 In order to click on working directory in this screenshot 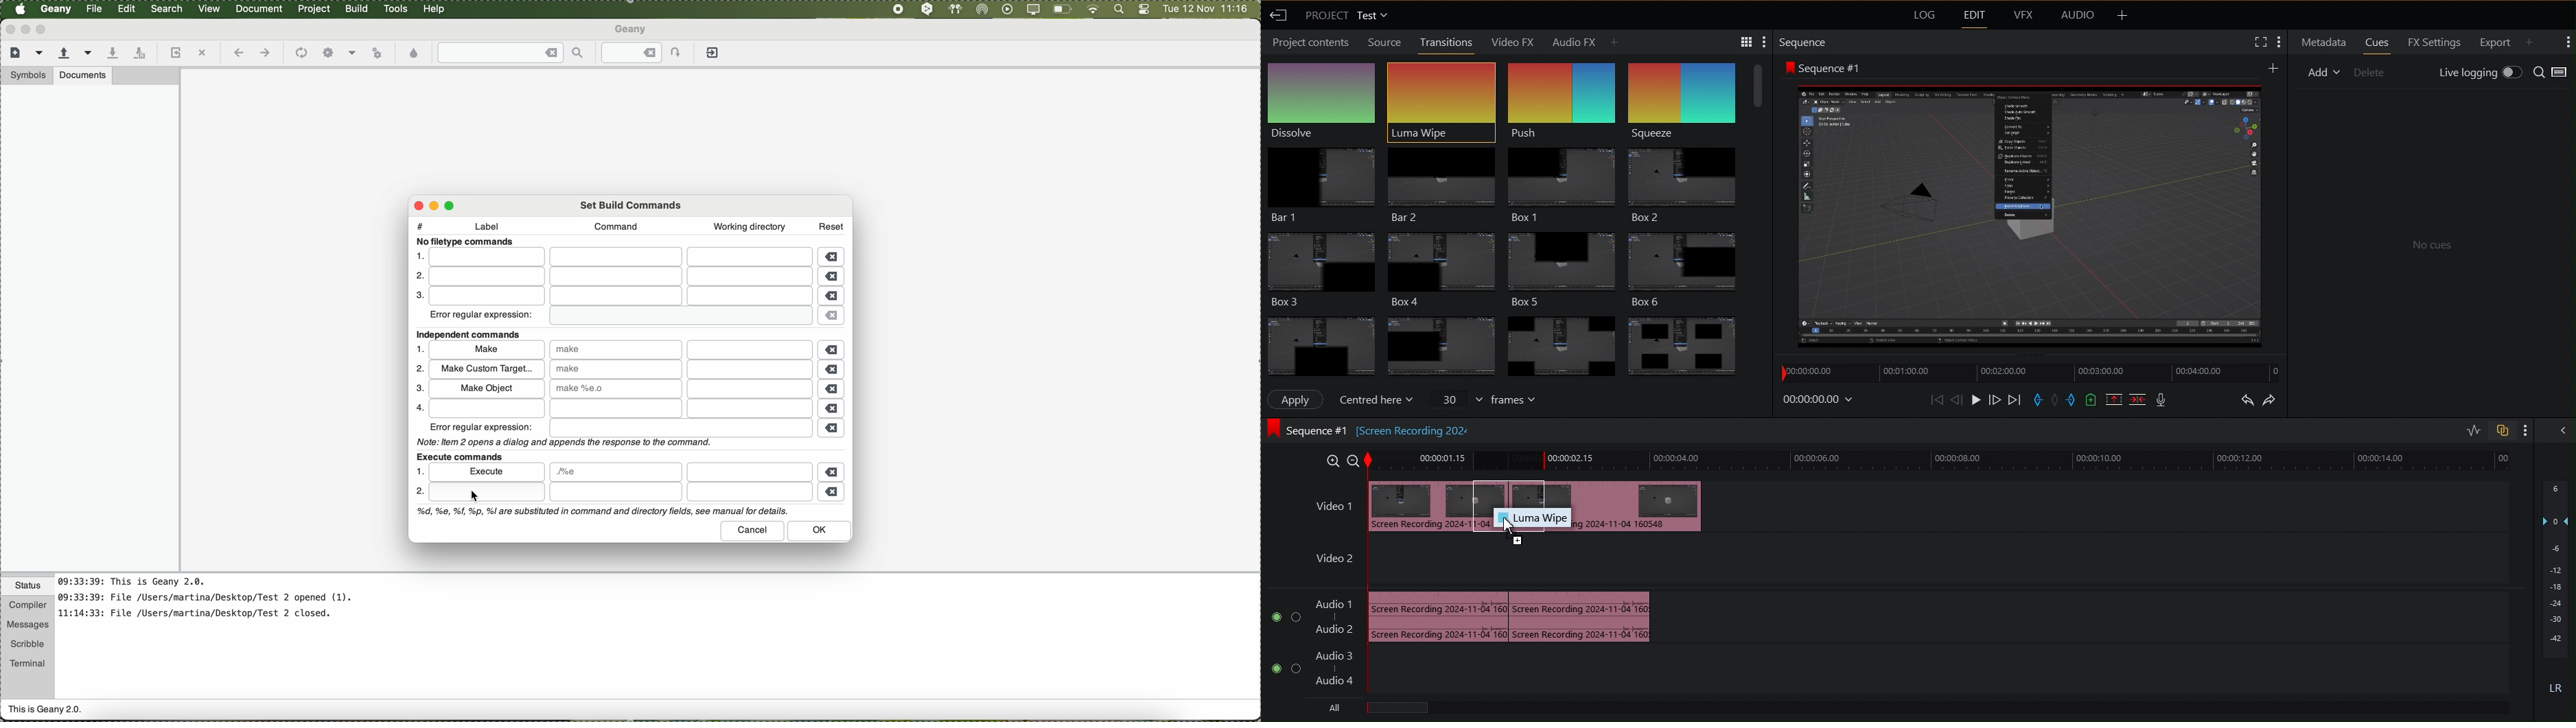, I will do `click(749, 226)`.